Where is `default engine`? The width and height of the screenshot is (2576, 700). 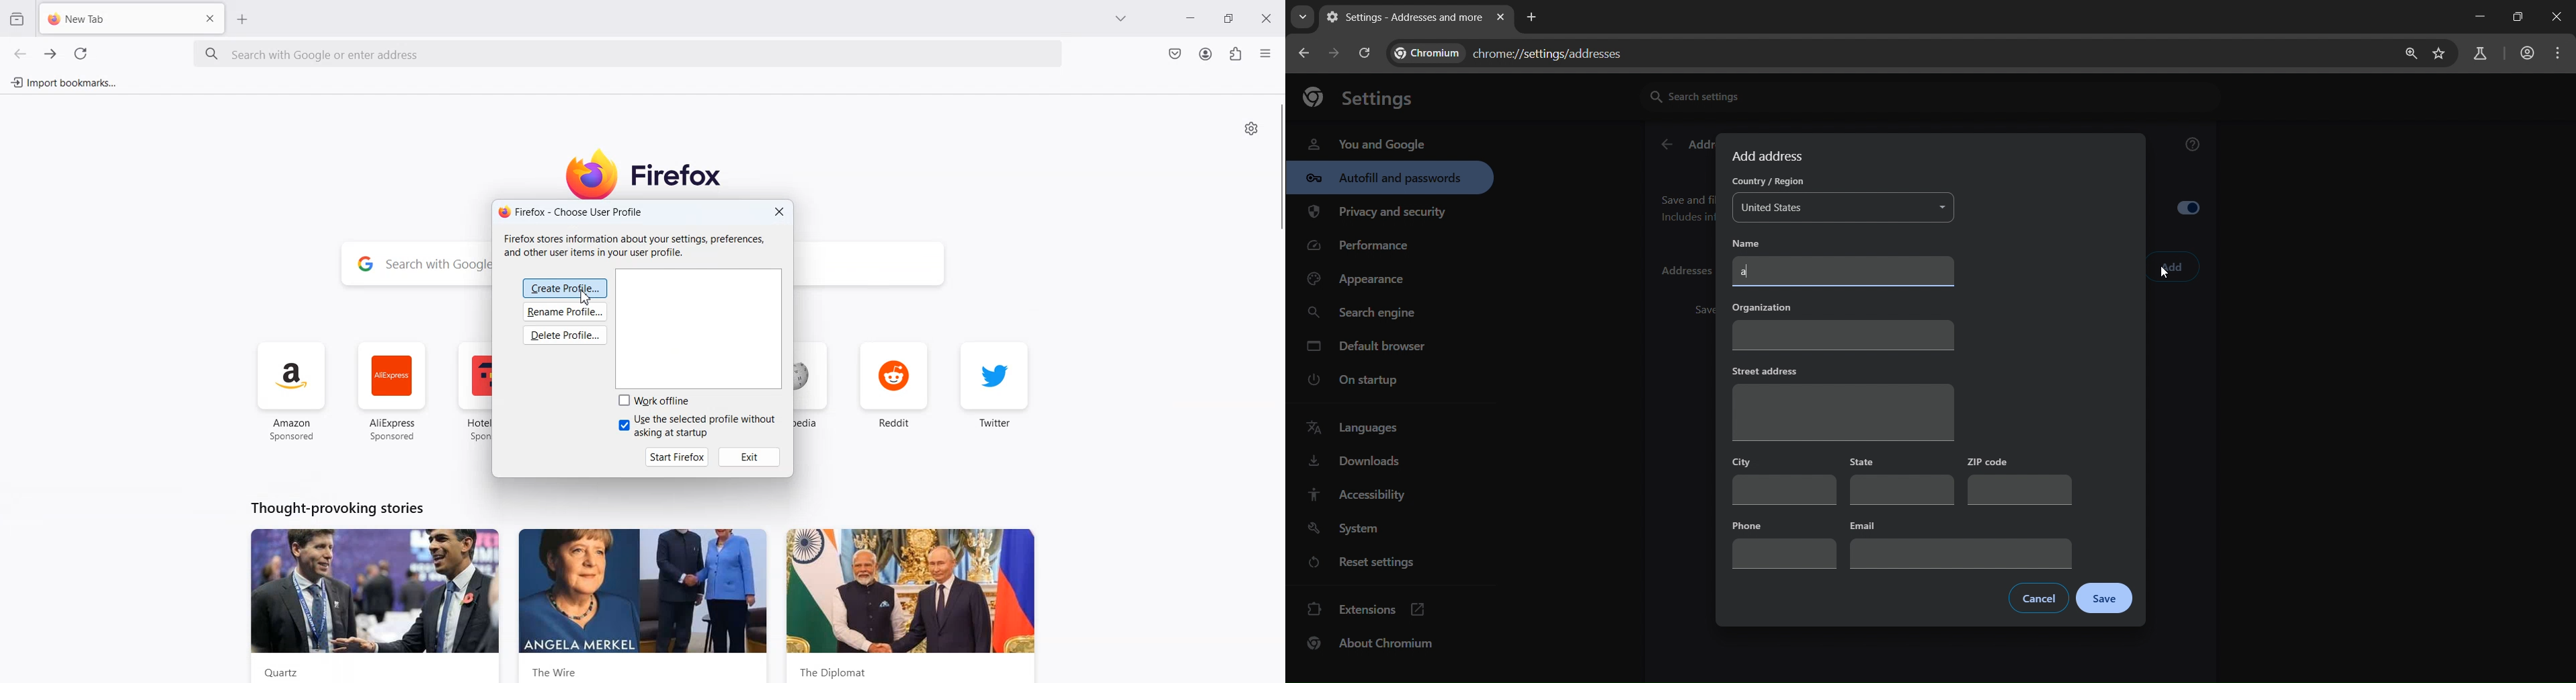 default engine is located at coordinates (1369, 348).